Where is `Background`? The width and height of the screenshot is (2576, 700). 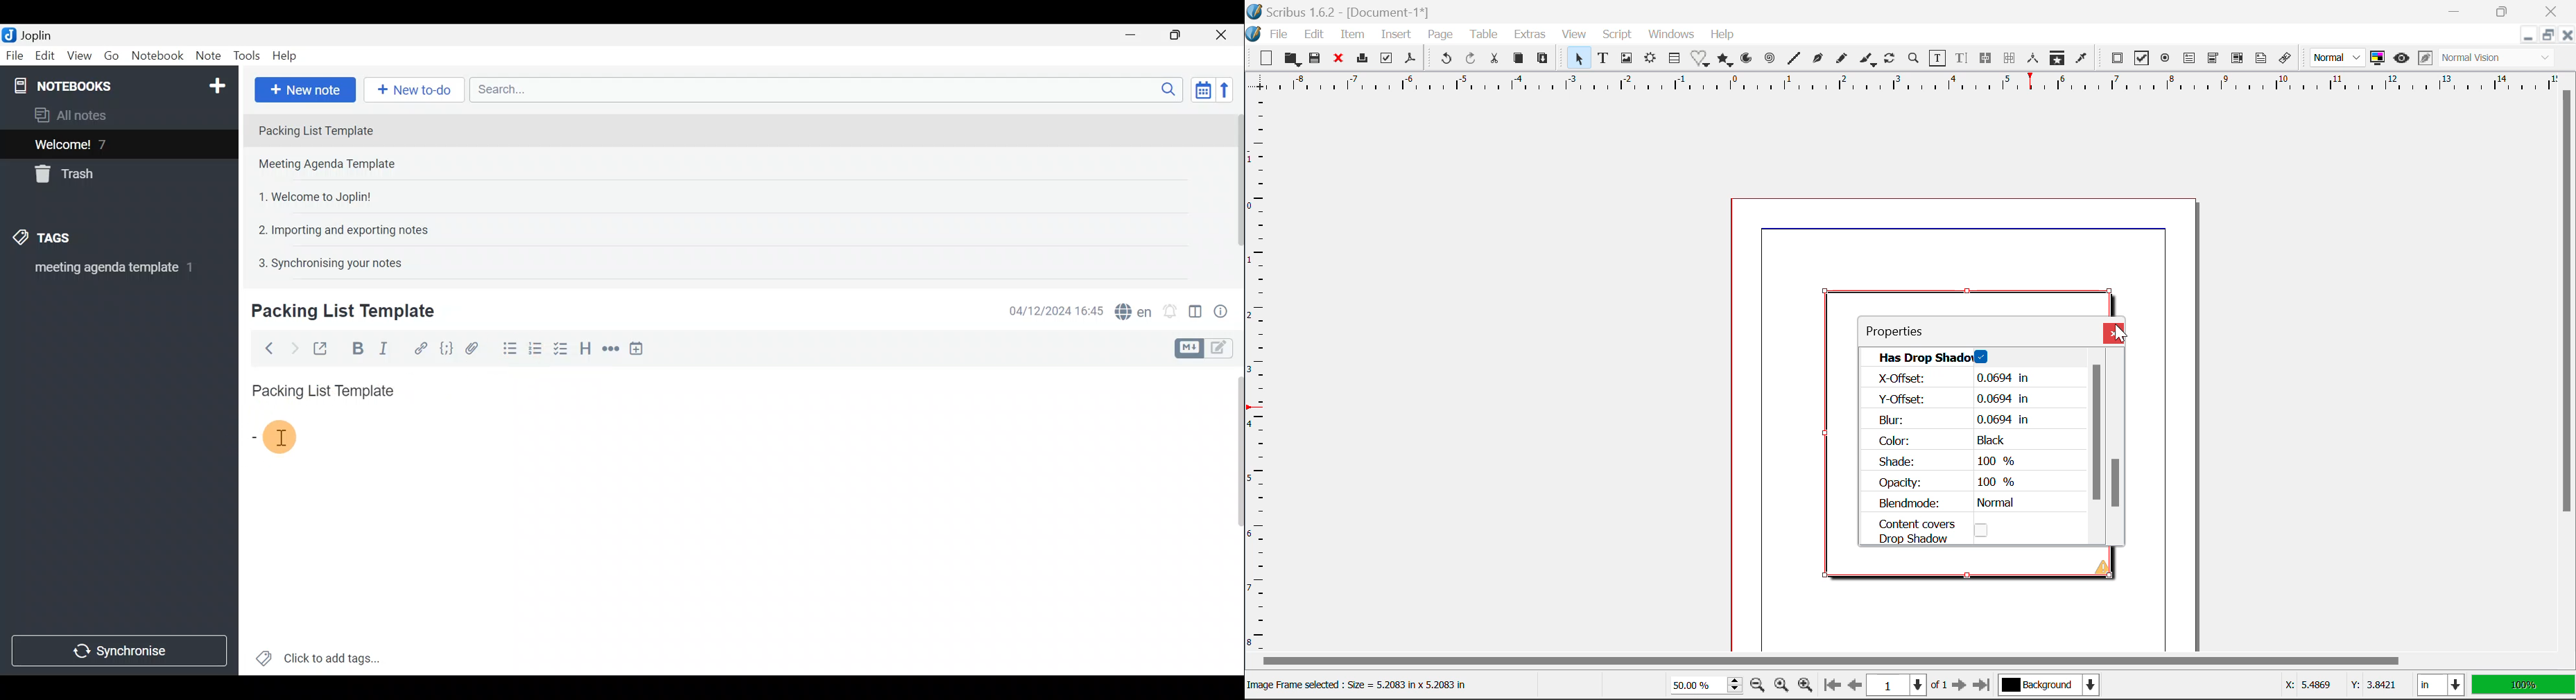
Background is located at coordinates (2052, 686).